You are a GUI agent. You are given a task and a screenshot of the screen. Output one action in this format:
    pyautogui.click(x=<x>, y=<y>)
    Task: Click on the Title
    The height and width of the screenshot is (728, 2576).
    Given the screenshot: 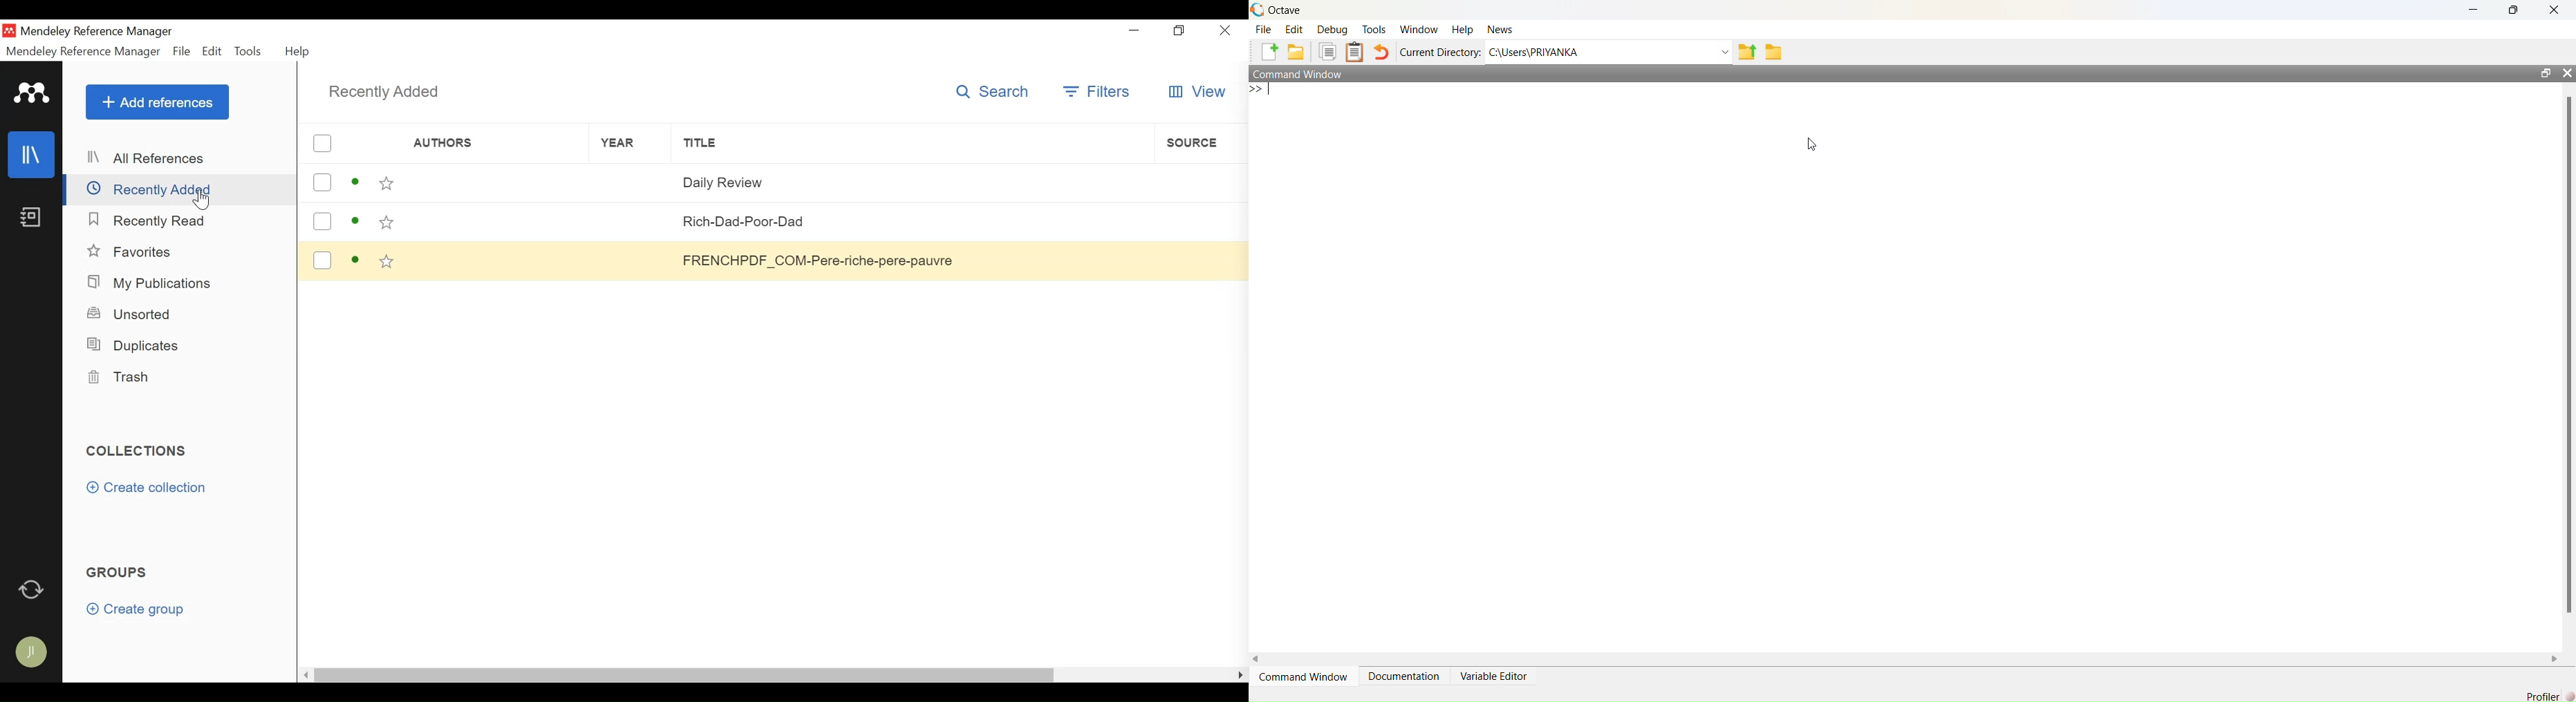 What is the action you would take?
    pyautogui.click(x=909, y=221)
    